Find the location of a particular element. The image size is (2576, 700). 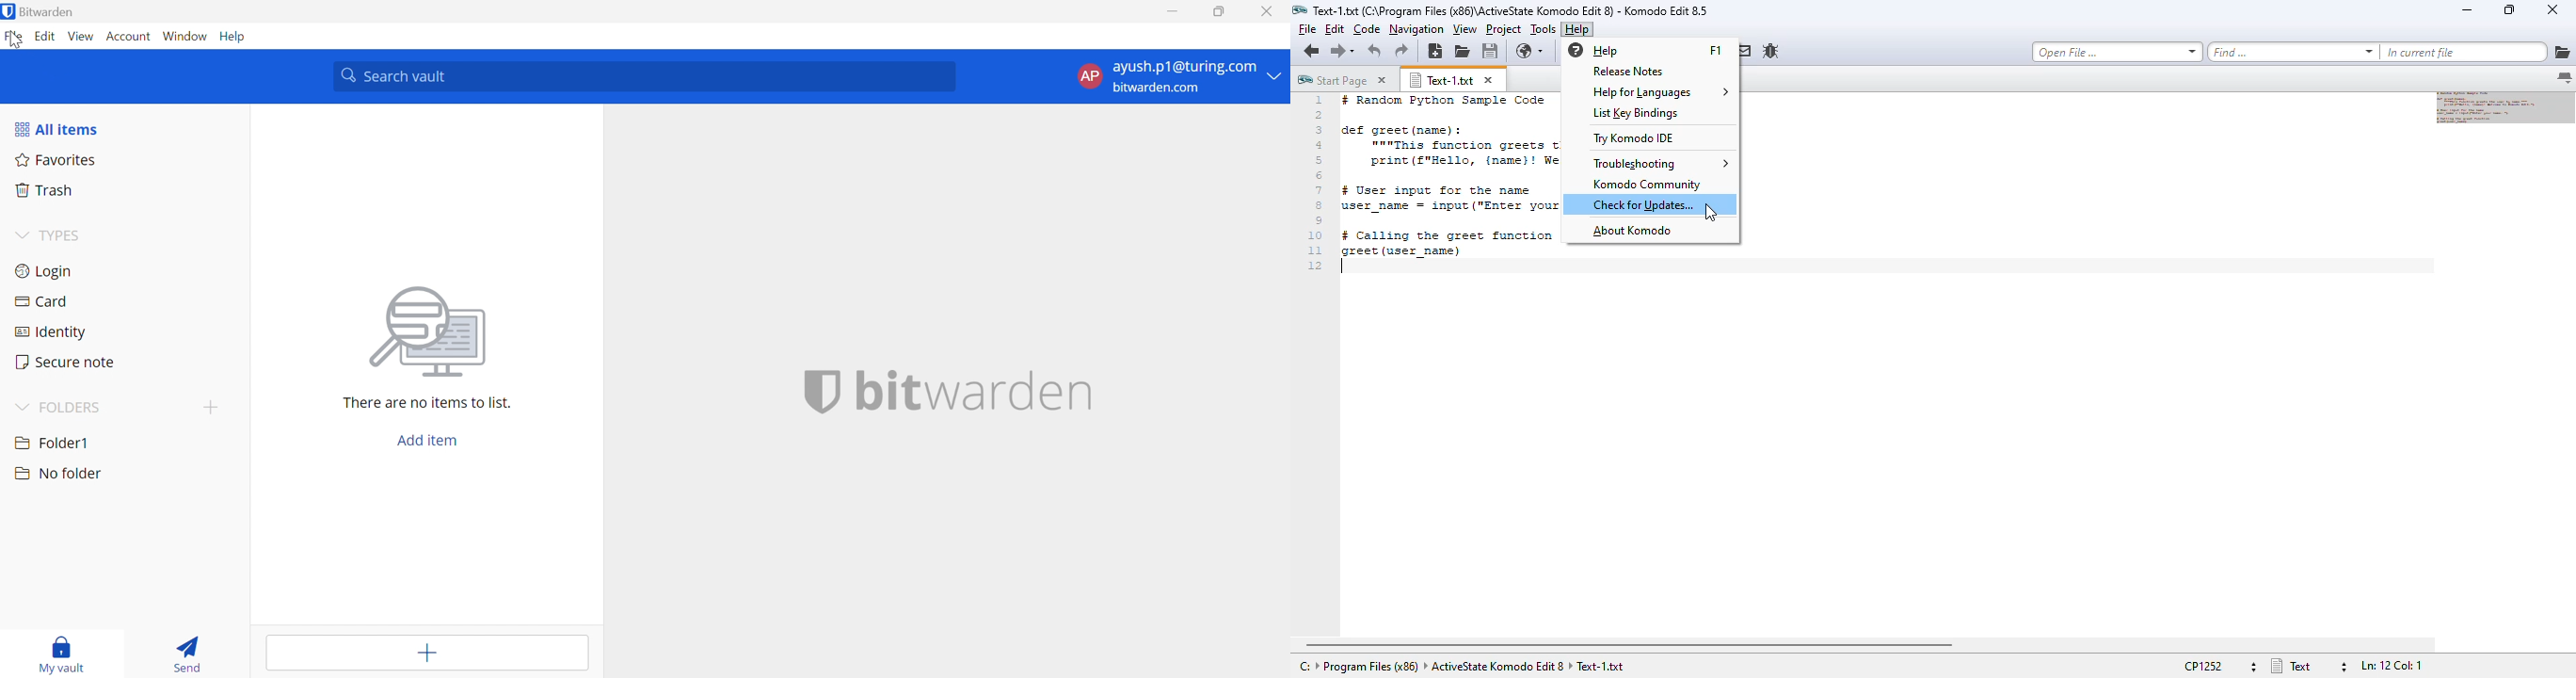

list all tabs is located at coordinates (2565, 78).